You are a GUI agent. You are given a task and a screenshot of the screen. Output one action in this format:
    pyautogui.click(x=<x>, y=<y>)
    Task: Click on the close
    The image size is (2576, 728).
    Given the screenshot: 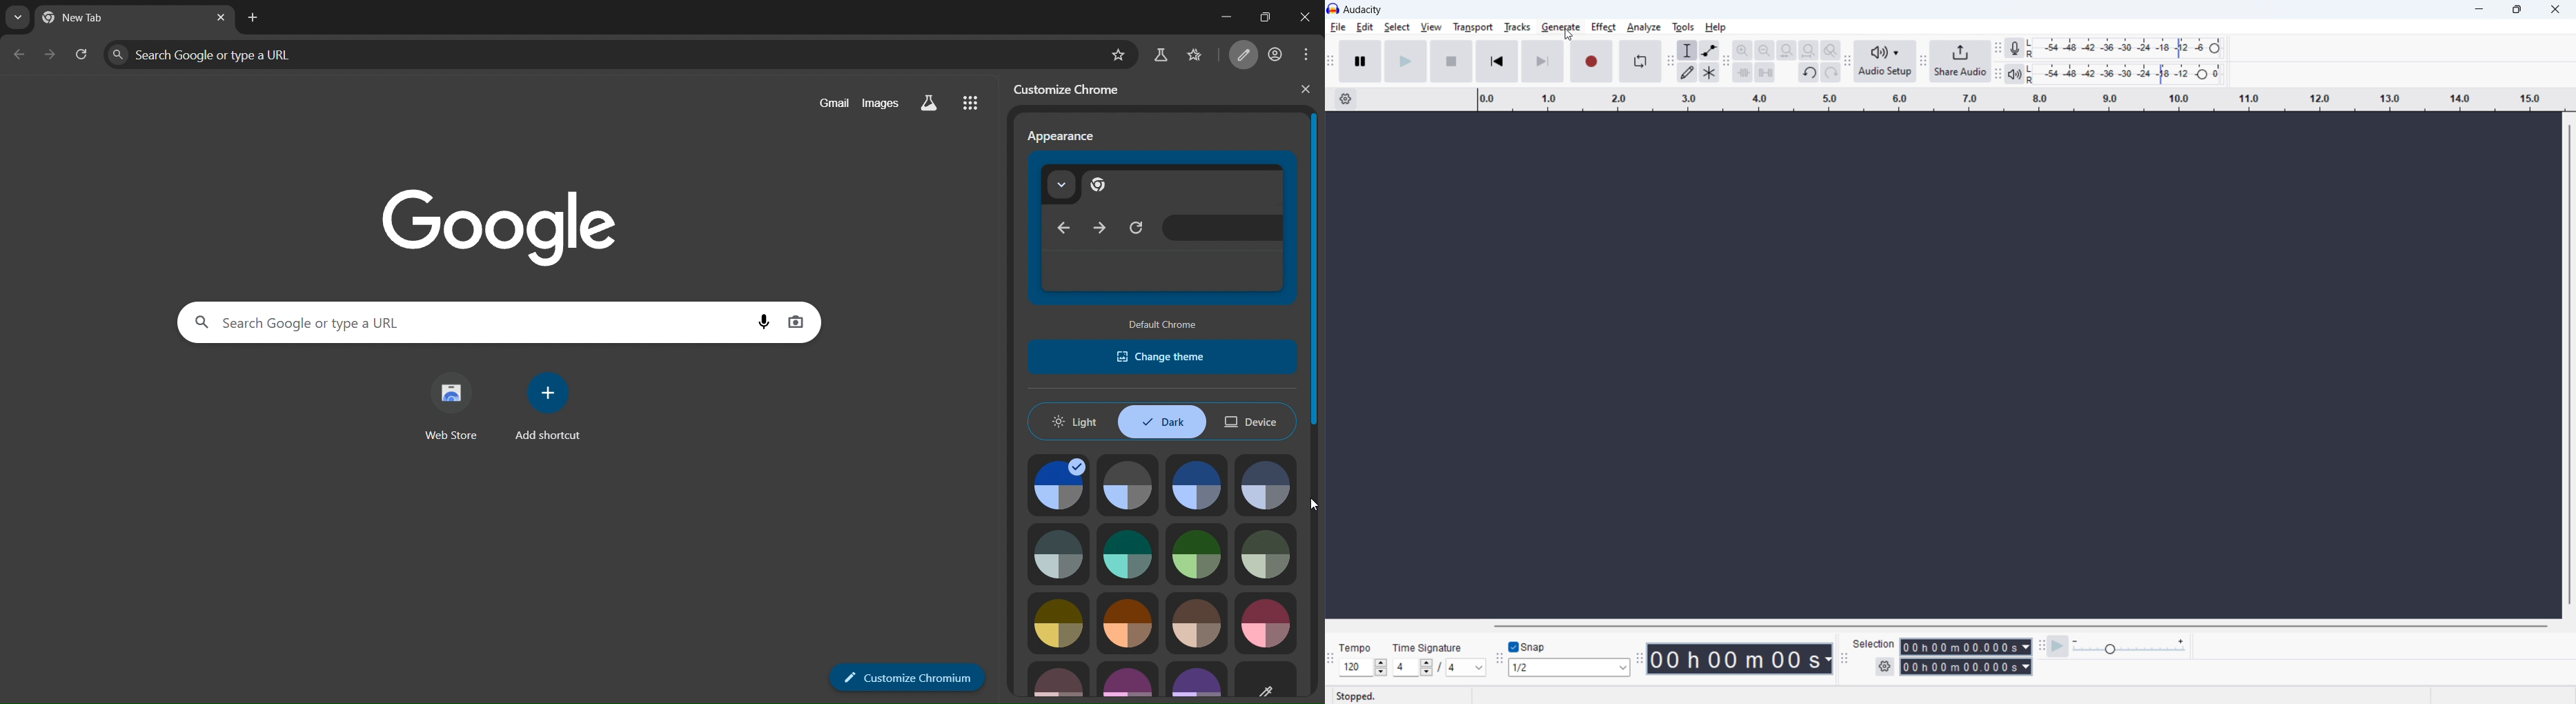 What is the action you would take?
    pyautogui.click(x=2555, y=9)
    